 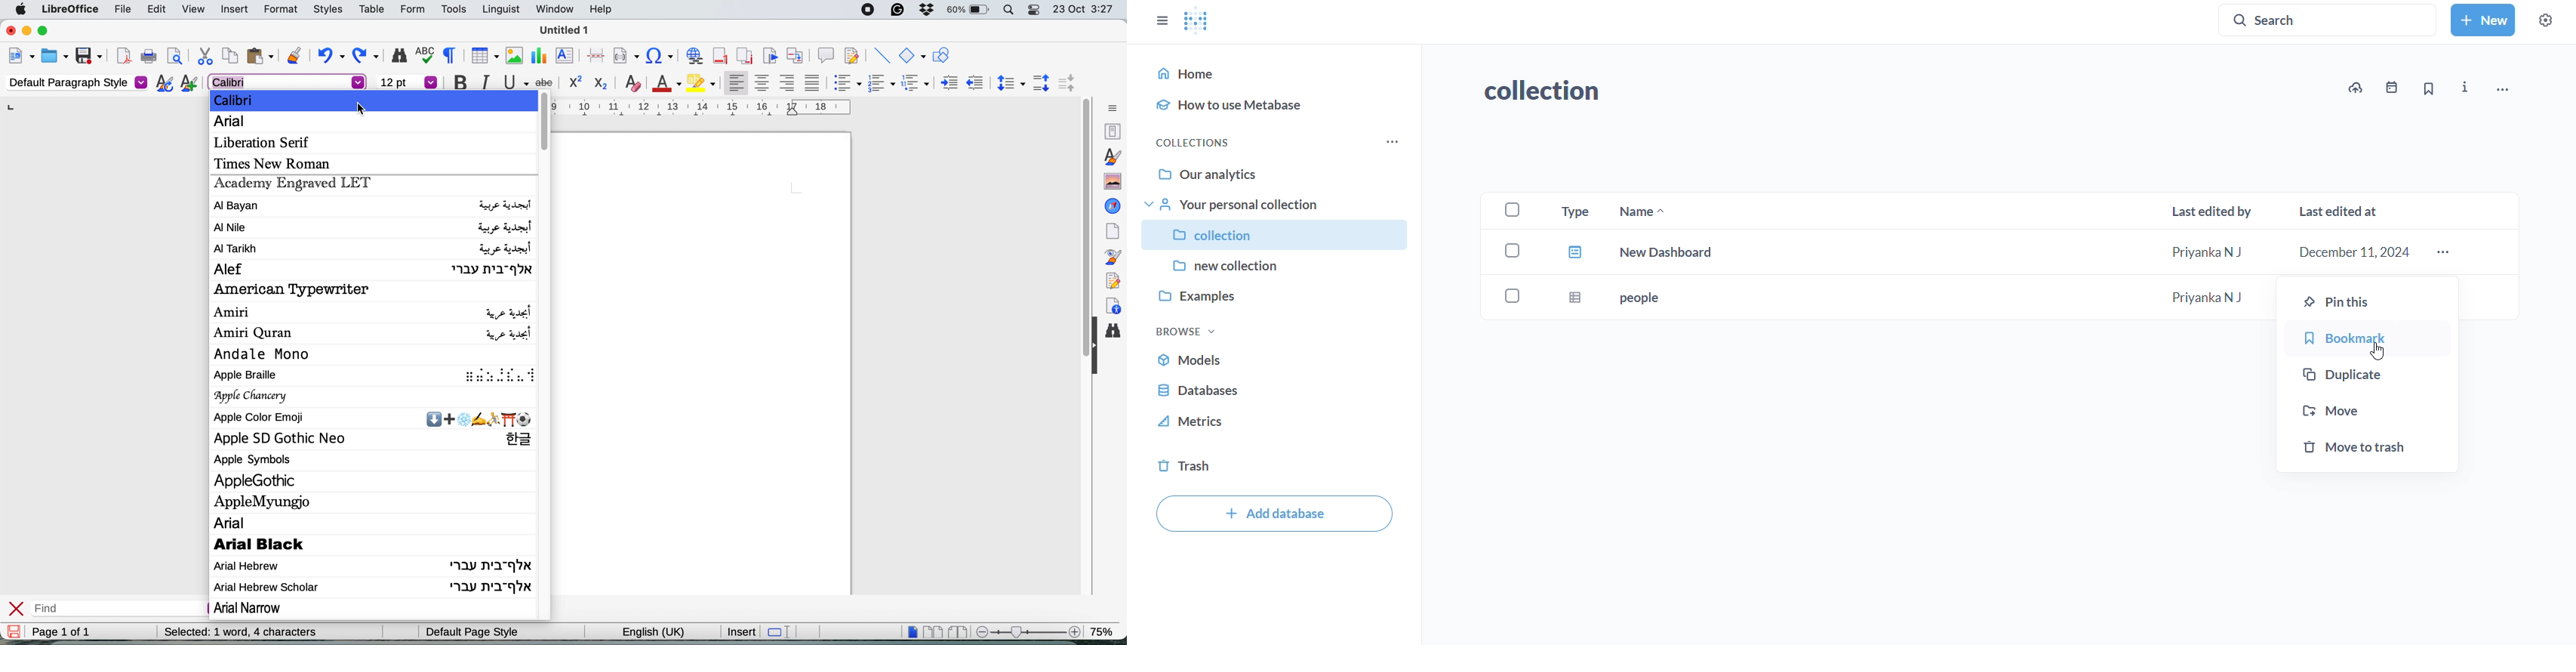 I want to click on liberation serif, so click(x=267, y=143).